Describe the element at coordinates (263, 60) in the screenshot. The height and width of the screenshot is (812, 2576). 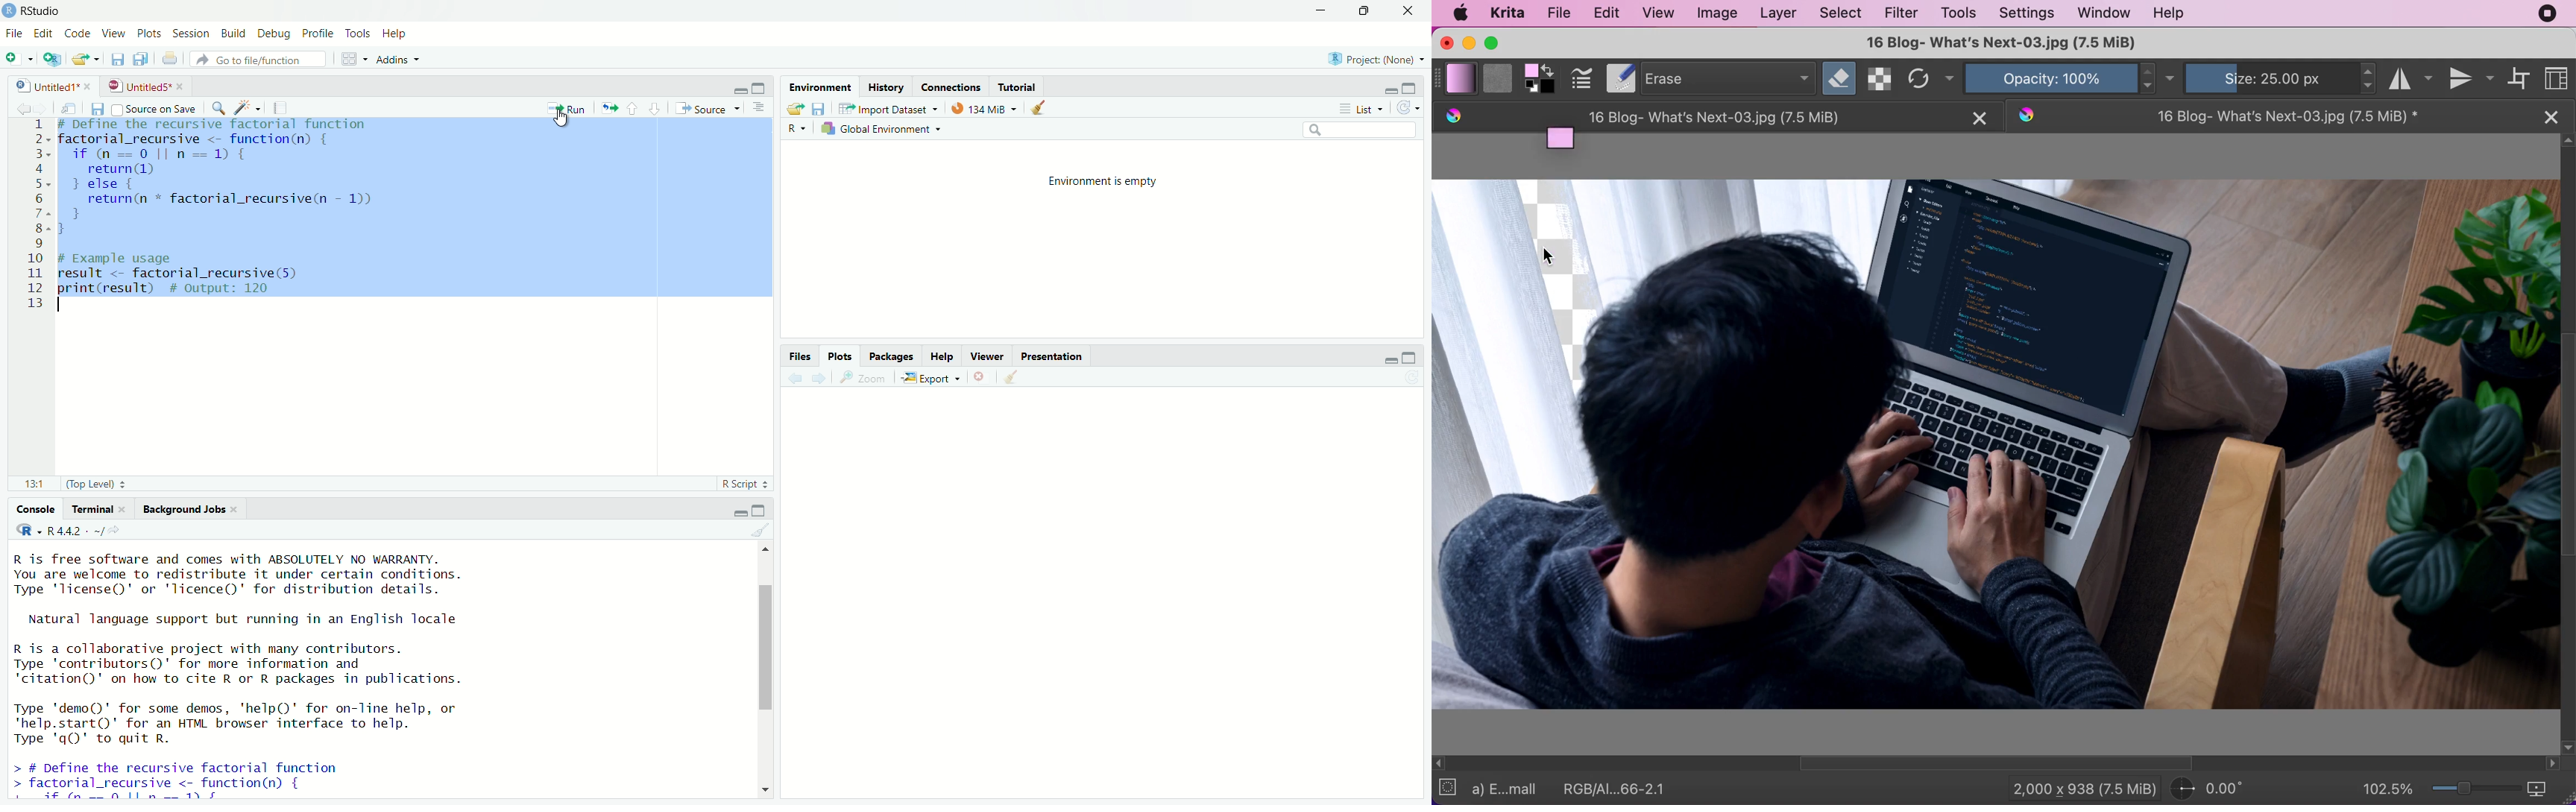
I see `Go to file/function` at that location.